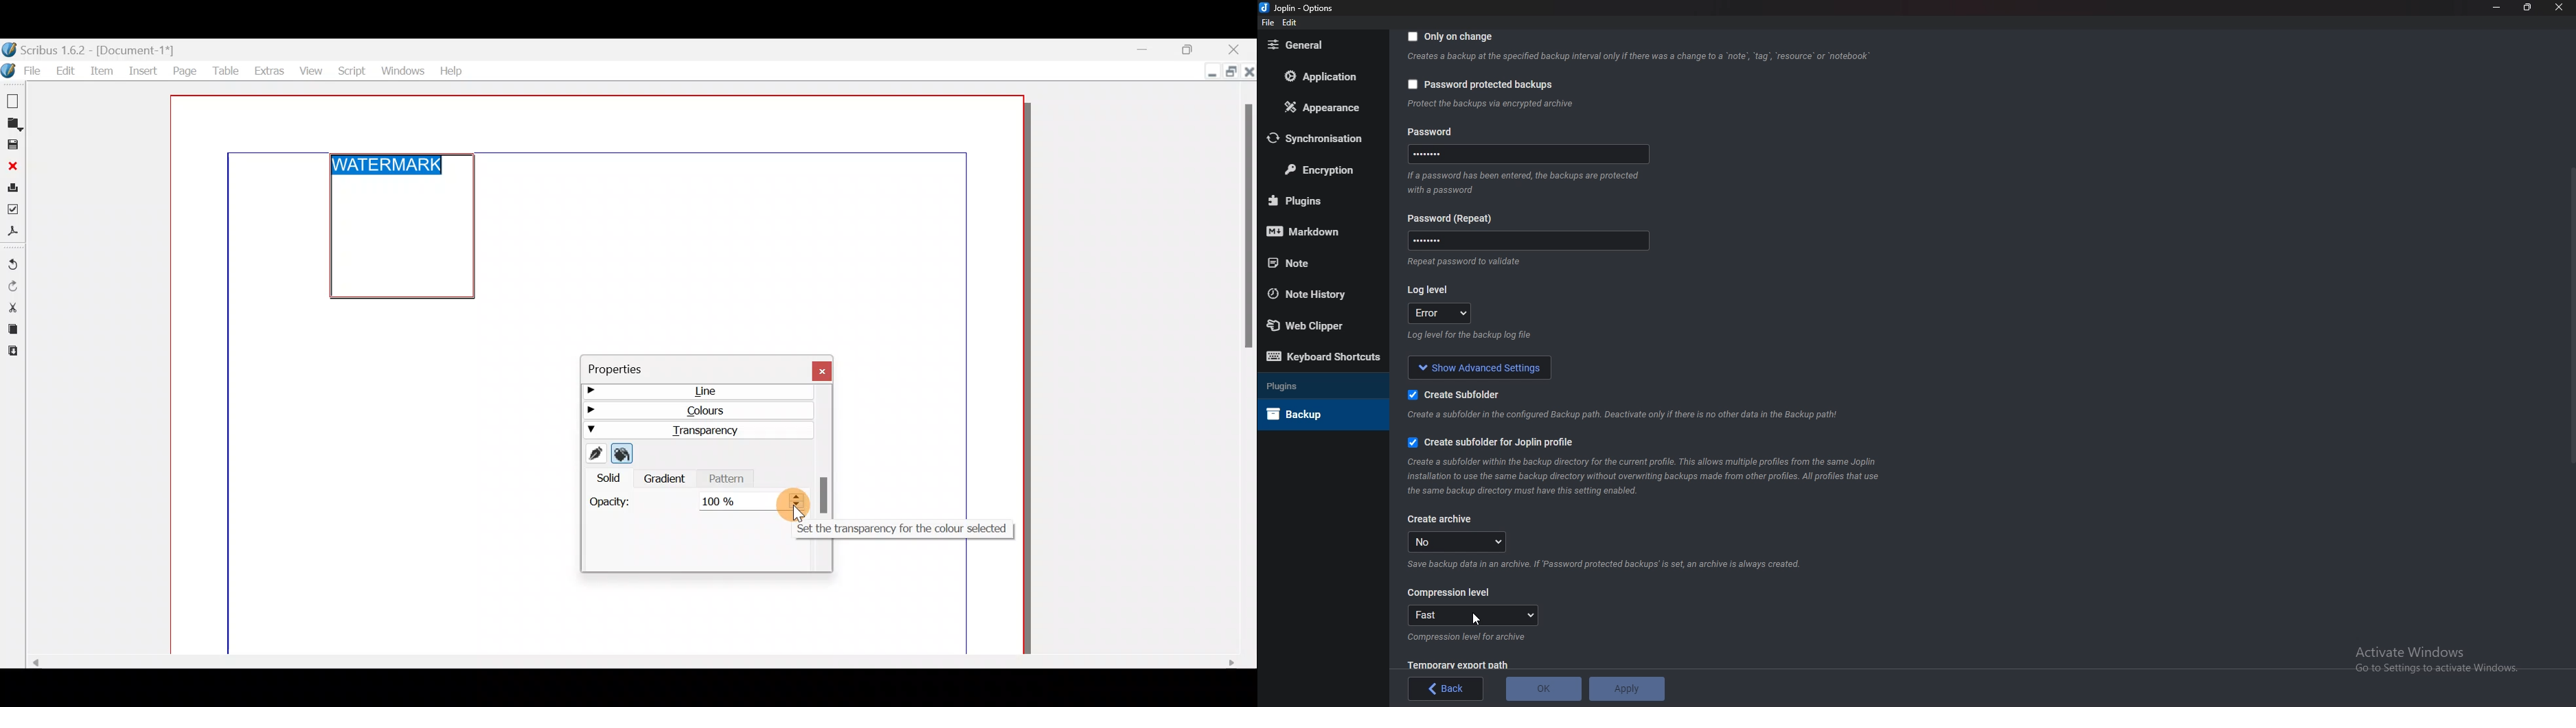 The height and width of the screenshot is (728, 2576). I want to click on Scroll bar, so click(625, 664).